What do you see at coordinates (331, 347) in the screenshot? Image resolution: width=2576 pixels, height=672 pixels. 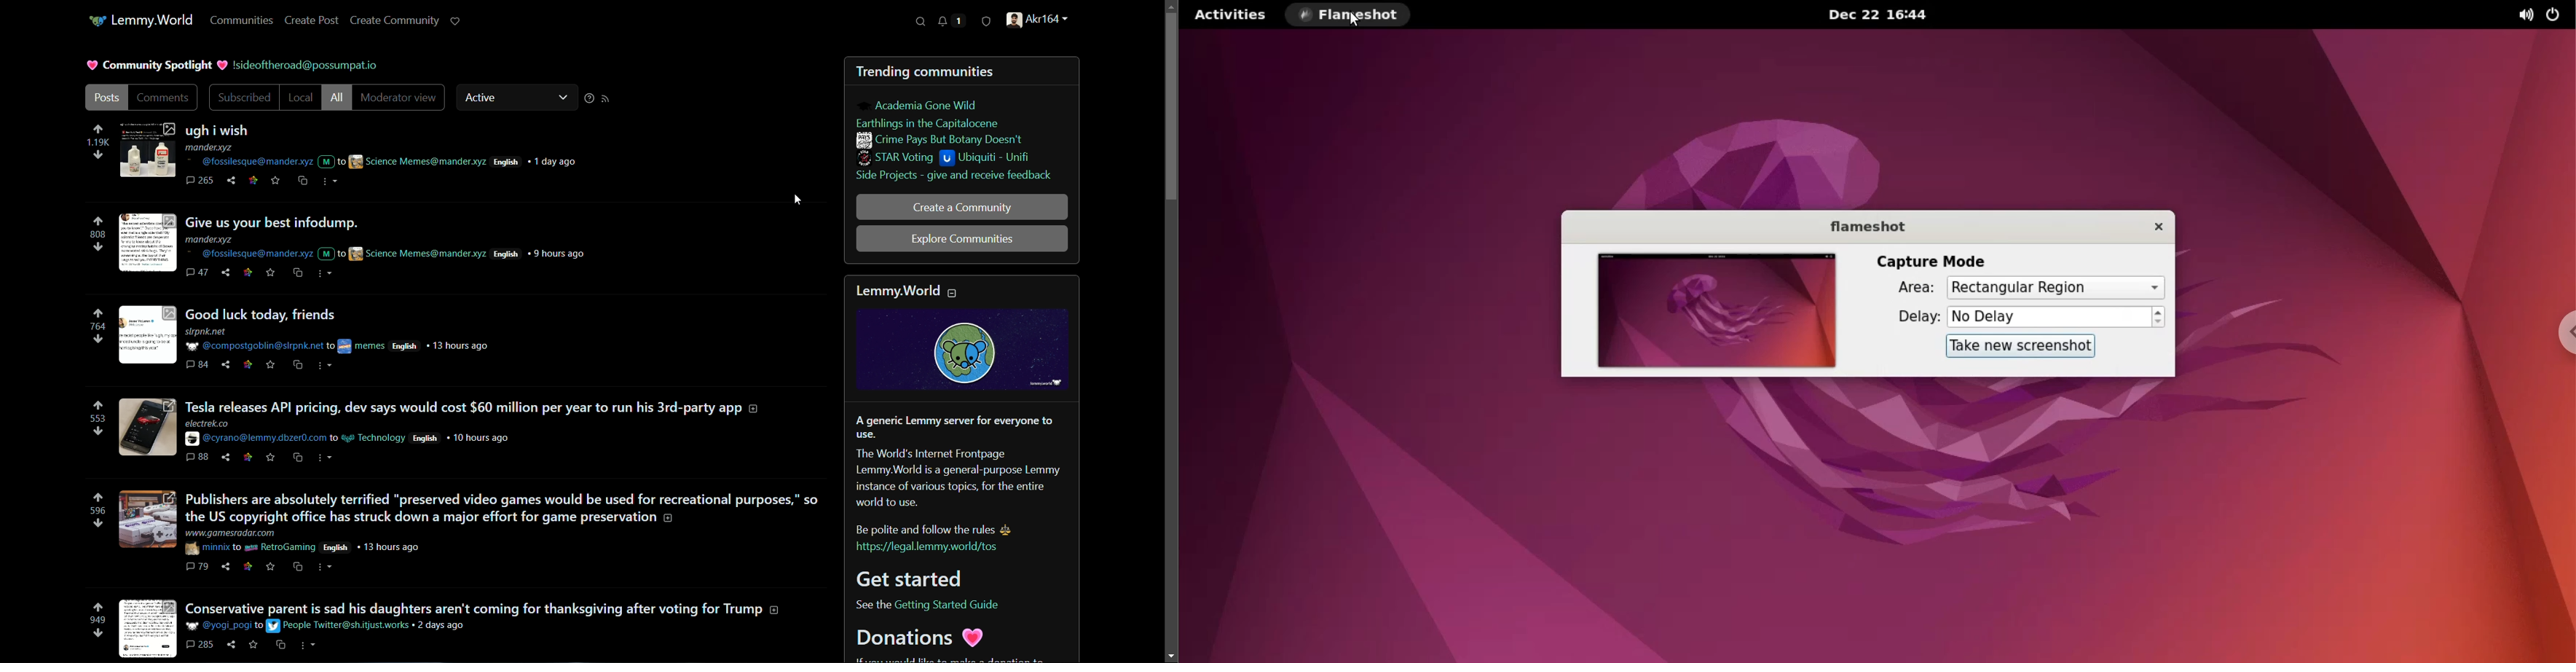 I see `to` at bounding box center [331, 347].